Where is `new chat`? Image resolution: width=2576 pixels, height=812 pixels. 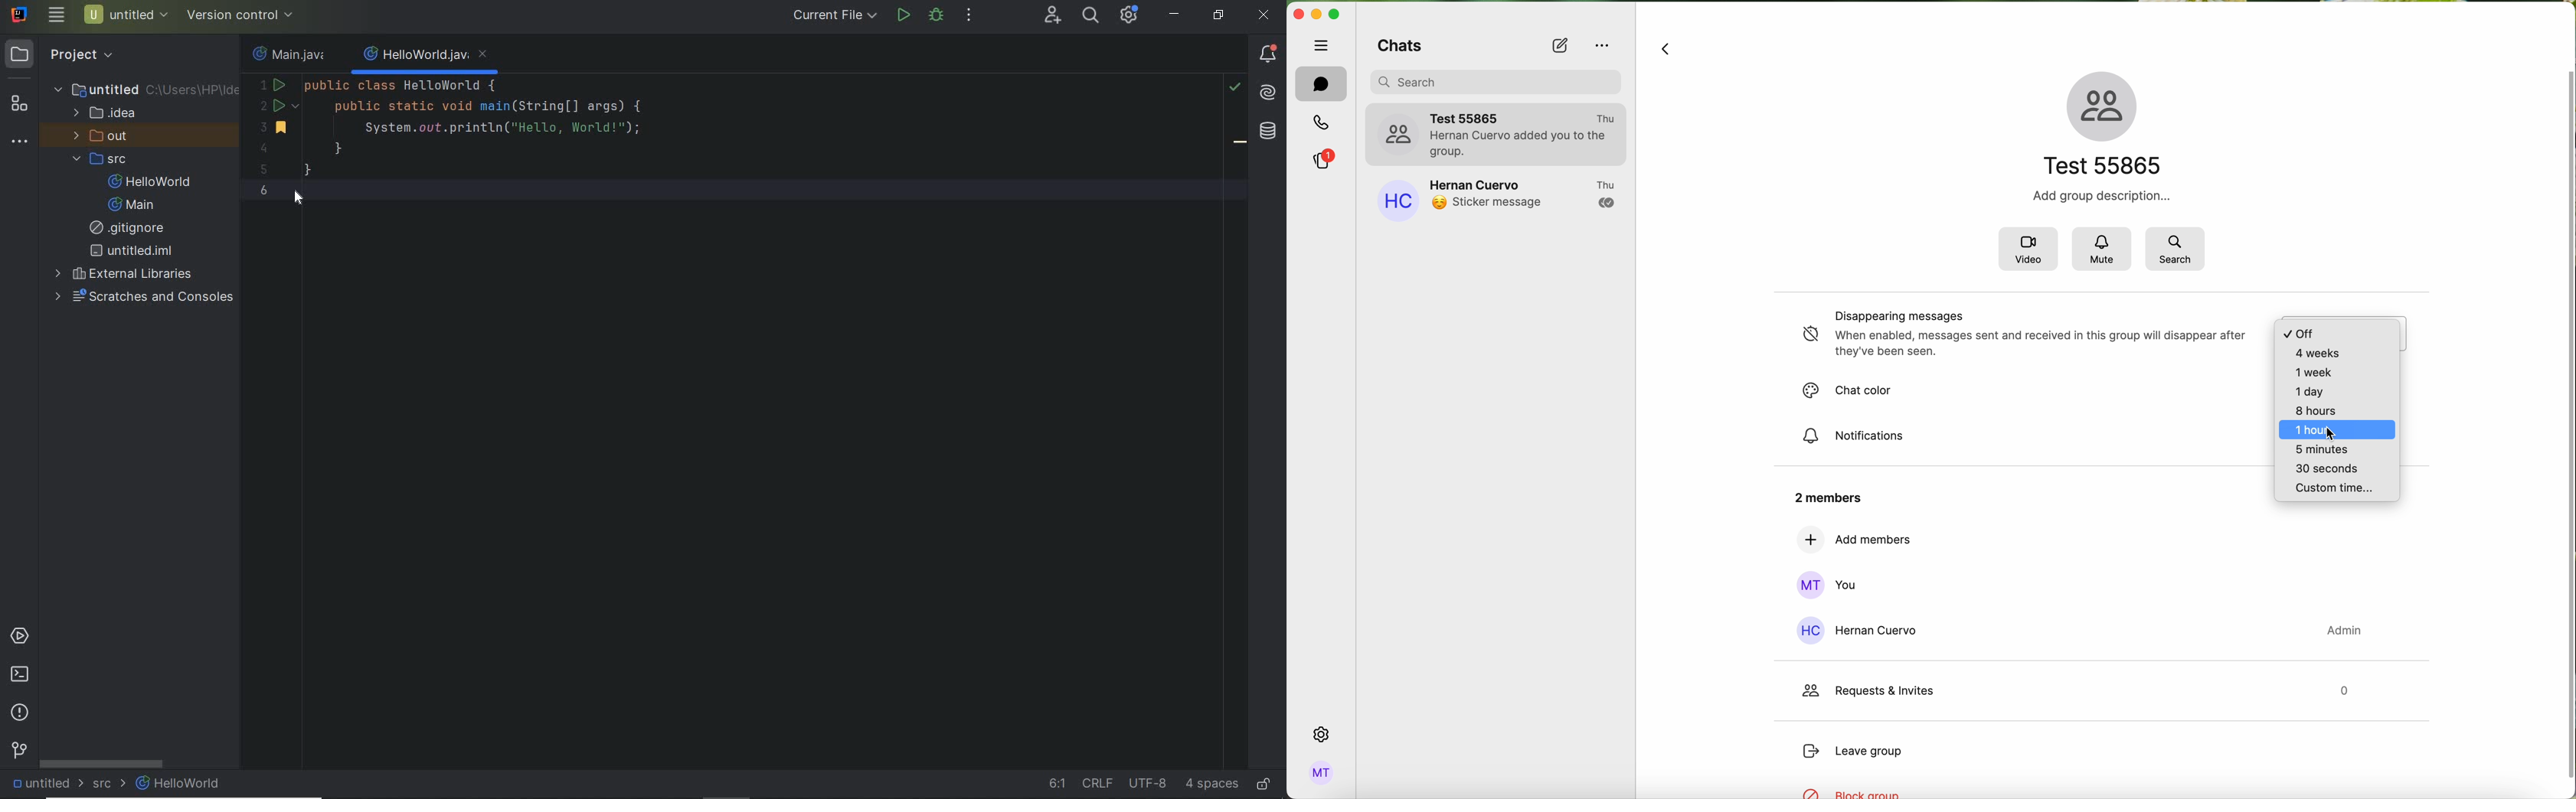 new chat is located at coordinates (1560, 46).